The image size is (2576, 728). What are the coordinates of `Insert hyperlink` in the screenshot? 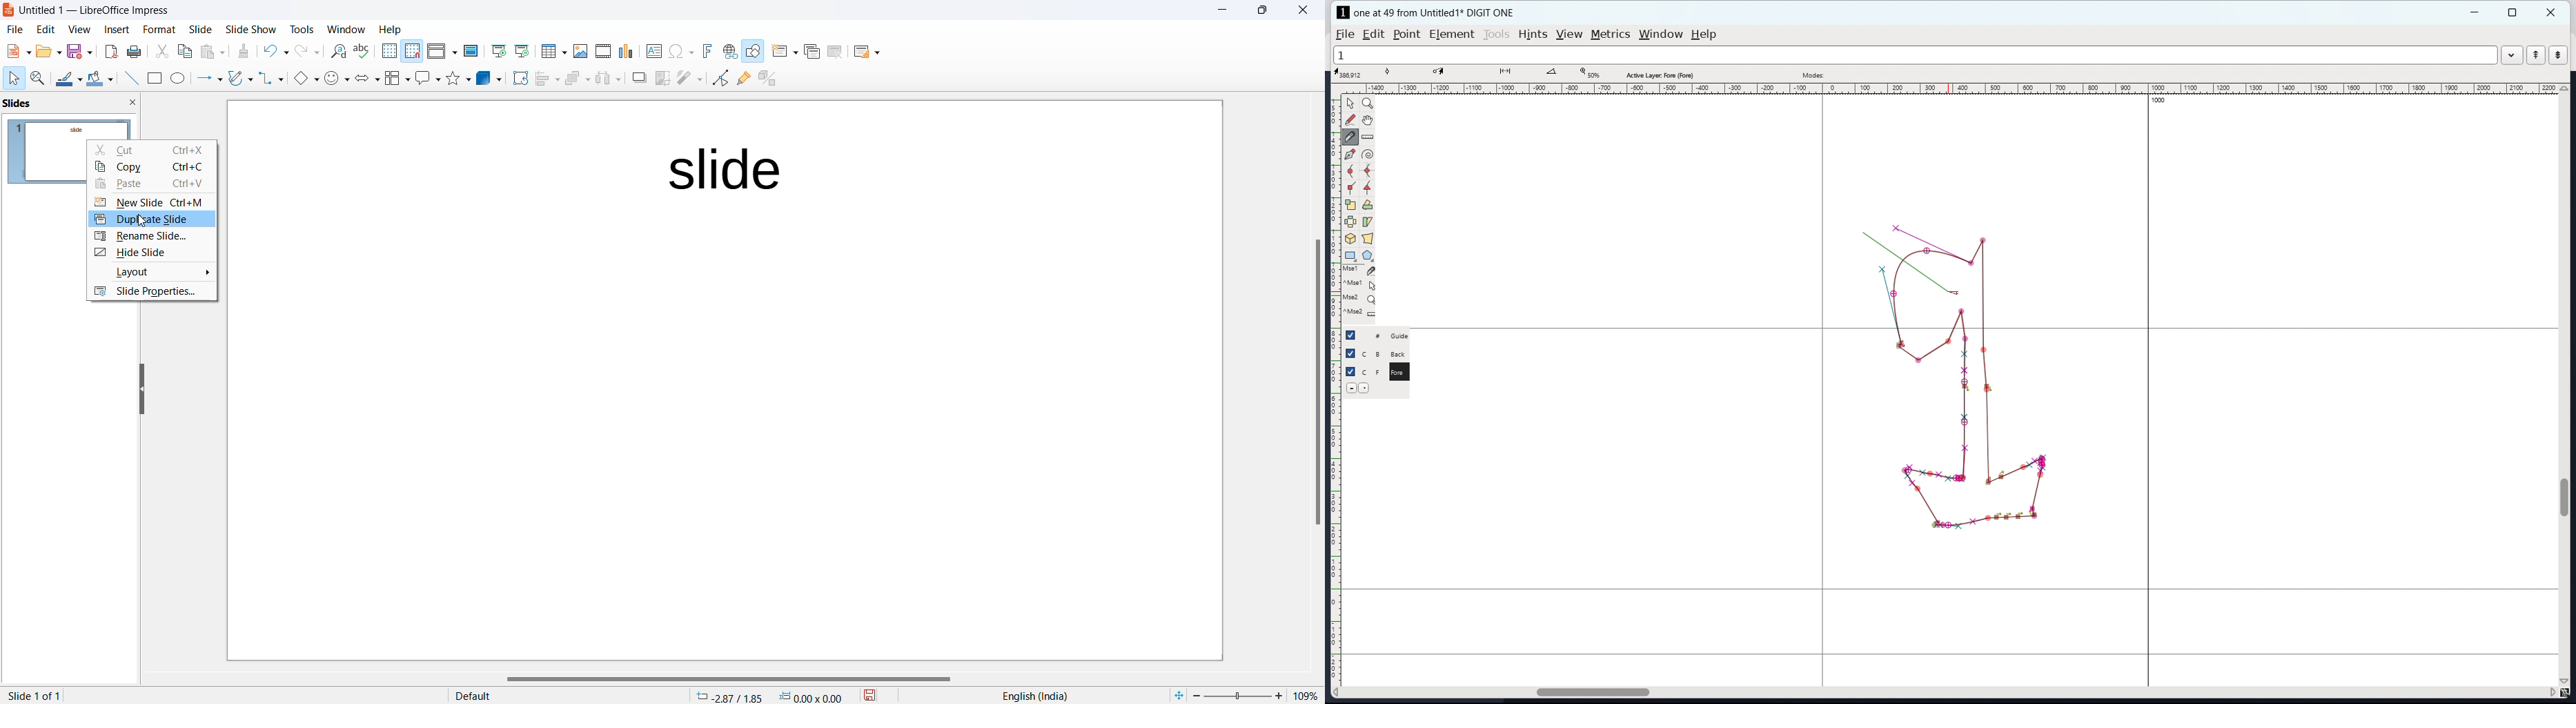 It's located at (727, 52).